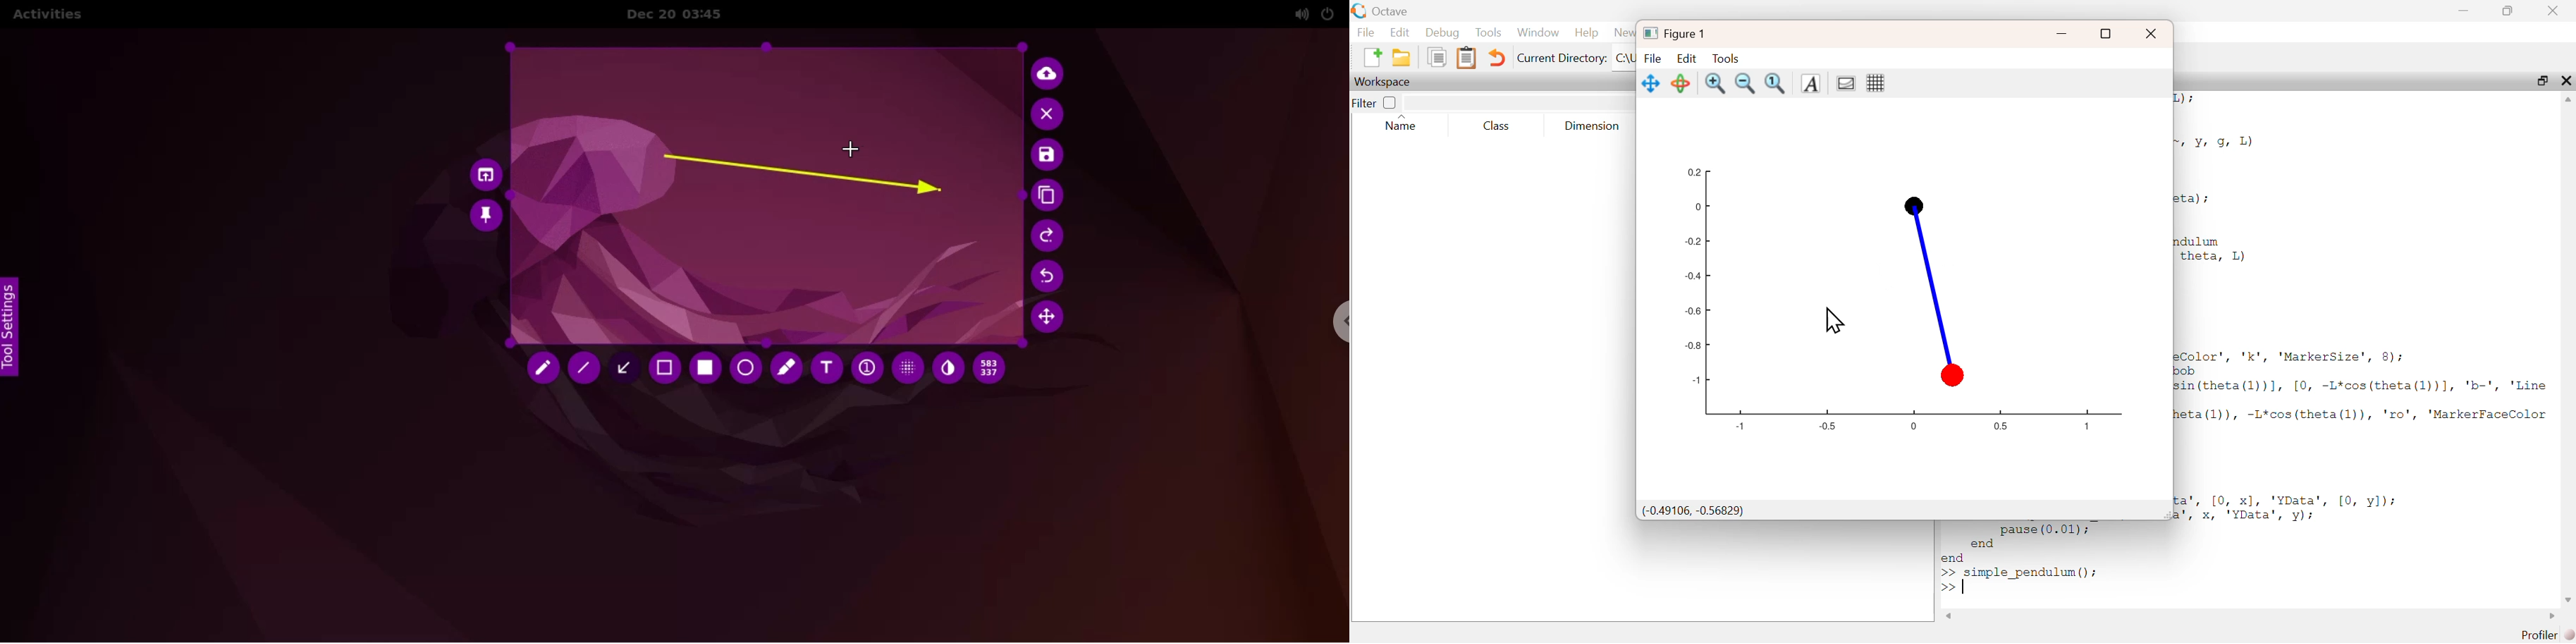 The width and height of the screenshot is (2576, 644). Describe the element at coordinates (2549, 635) in the screenshot. I see `Profiler` at that location.